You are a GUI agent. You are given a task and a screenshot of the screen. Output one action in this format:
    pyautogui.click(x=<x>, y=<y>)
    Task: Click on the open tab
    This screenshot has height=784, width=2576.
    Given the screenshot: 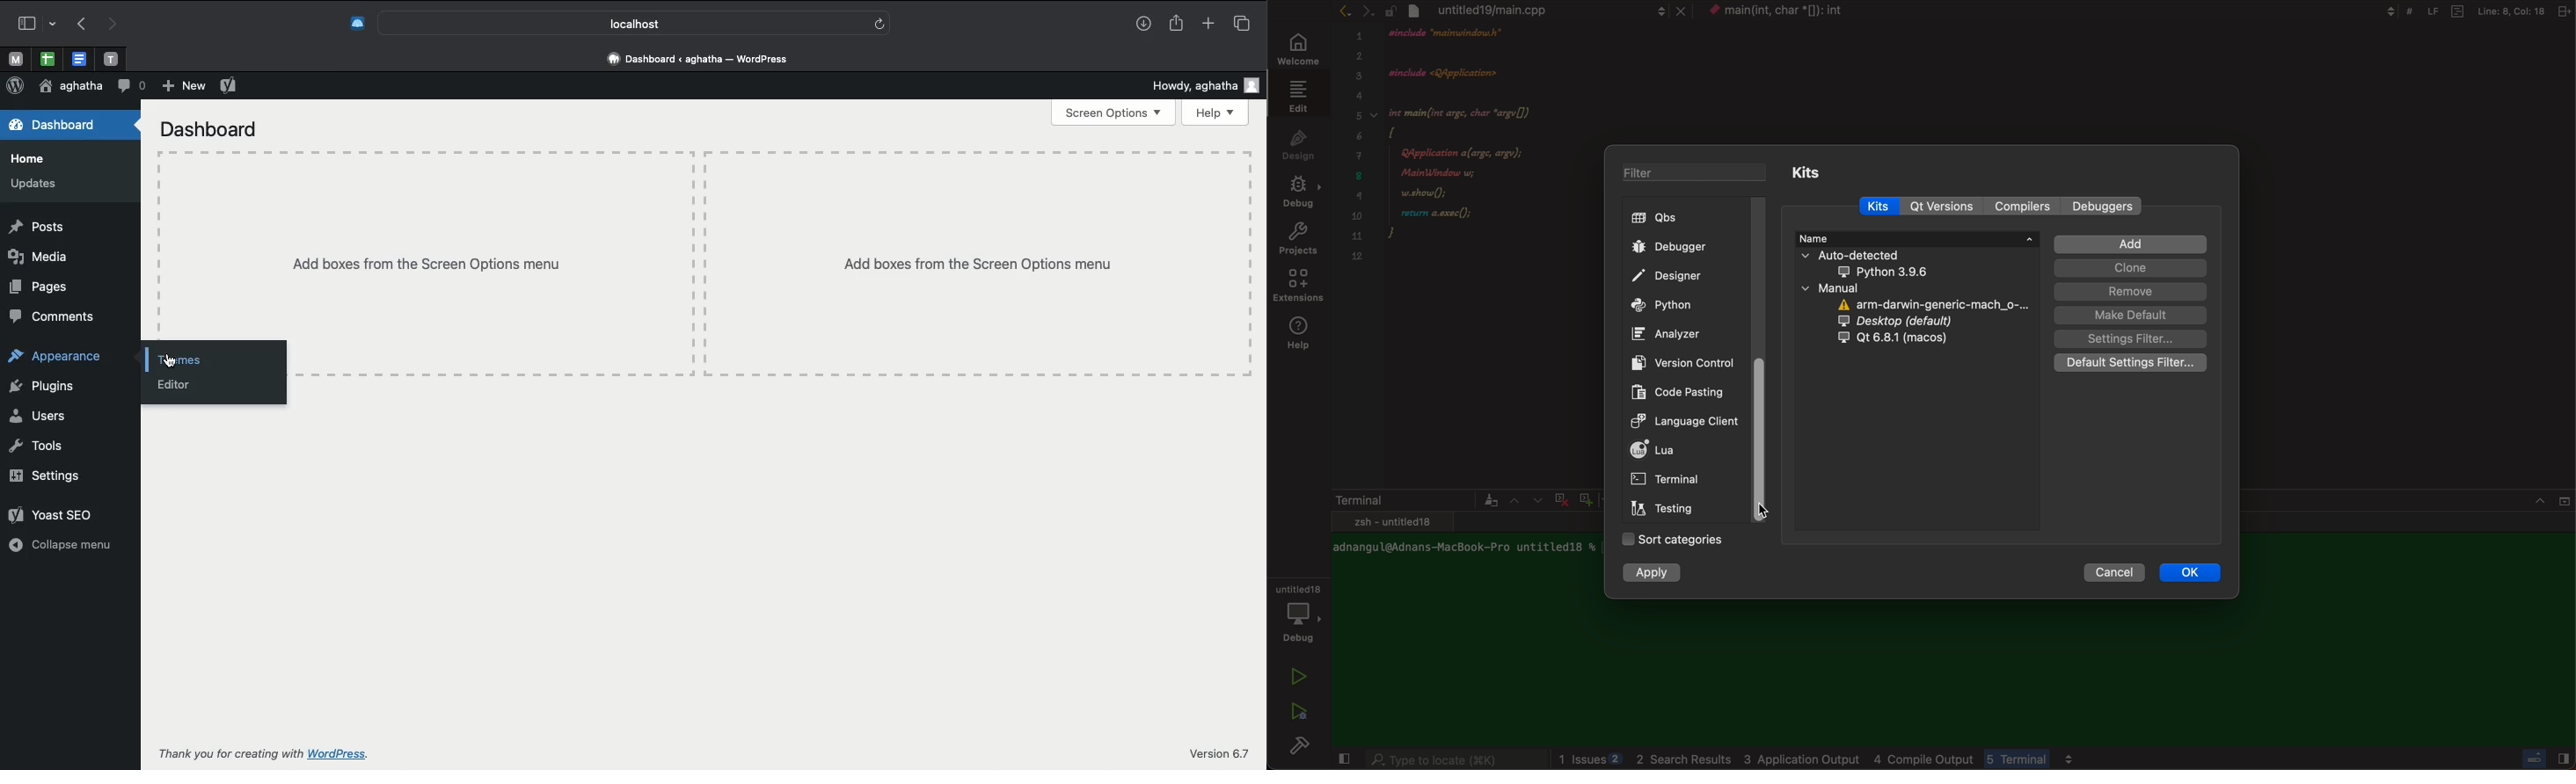 What is the action you would take?
    pyautogui.click(x=111, y=60)
    